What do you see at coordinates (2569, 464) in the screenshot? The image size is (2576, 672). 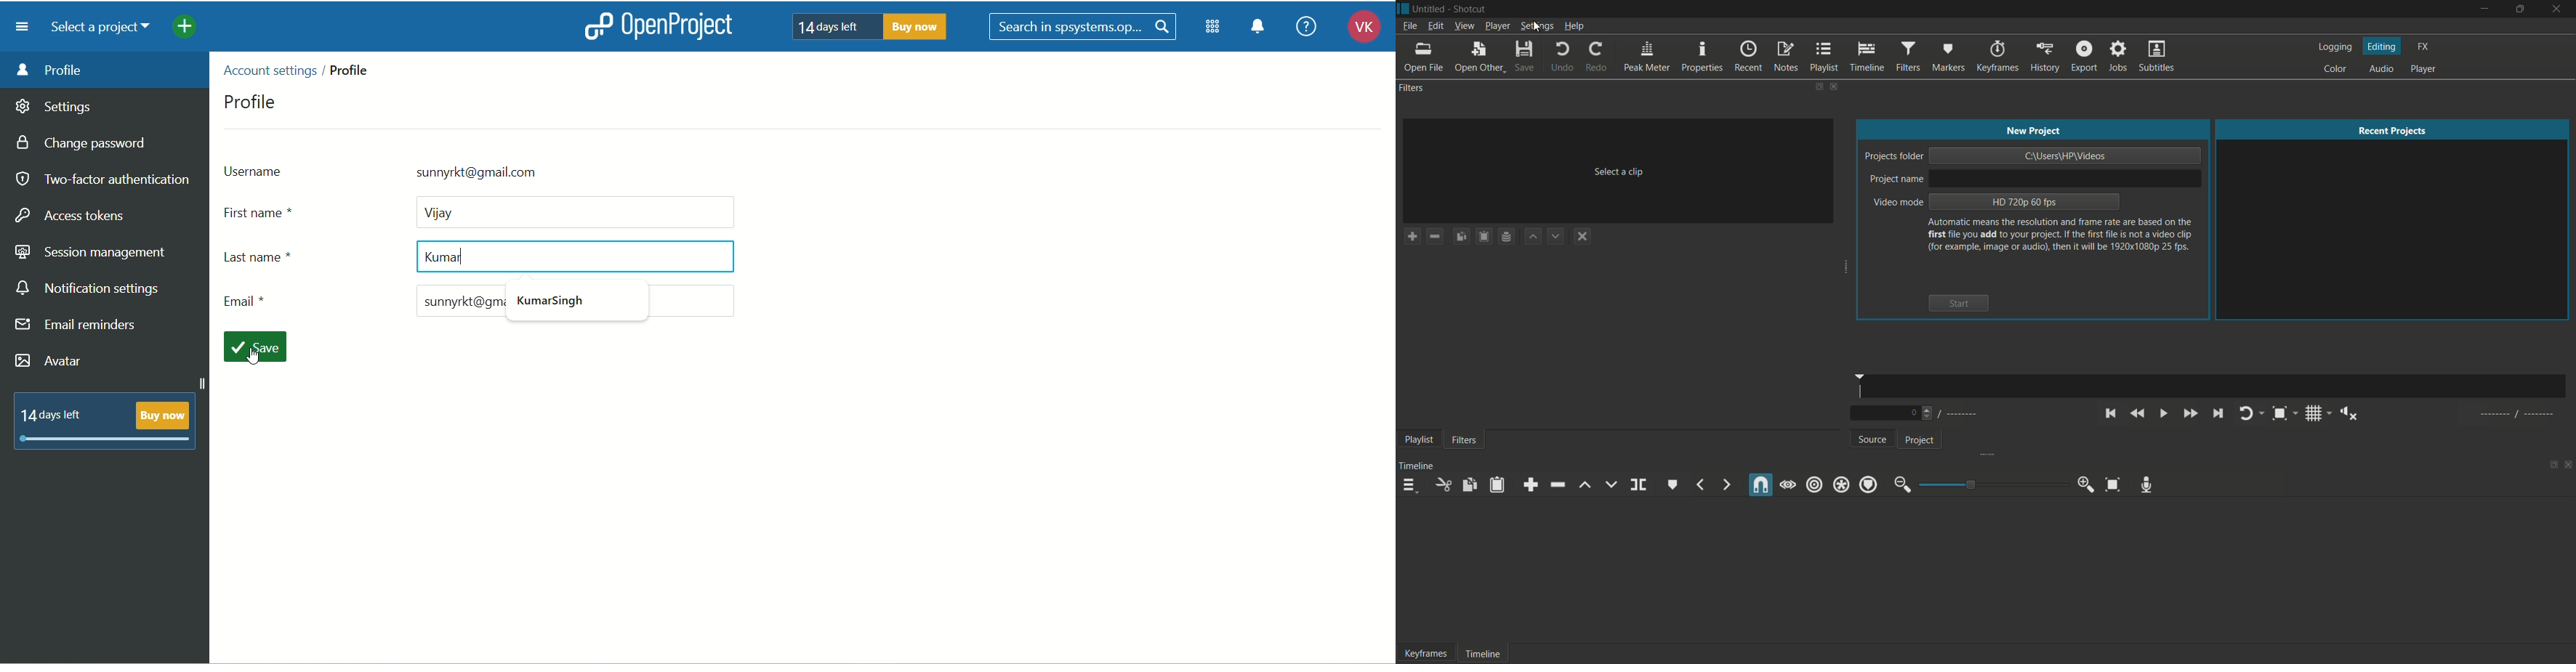 I see `close timeline` at bounding box center [2569, 464].